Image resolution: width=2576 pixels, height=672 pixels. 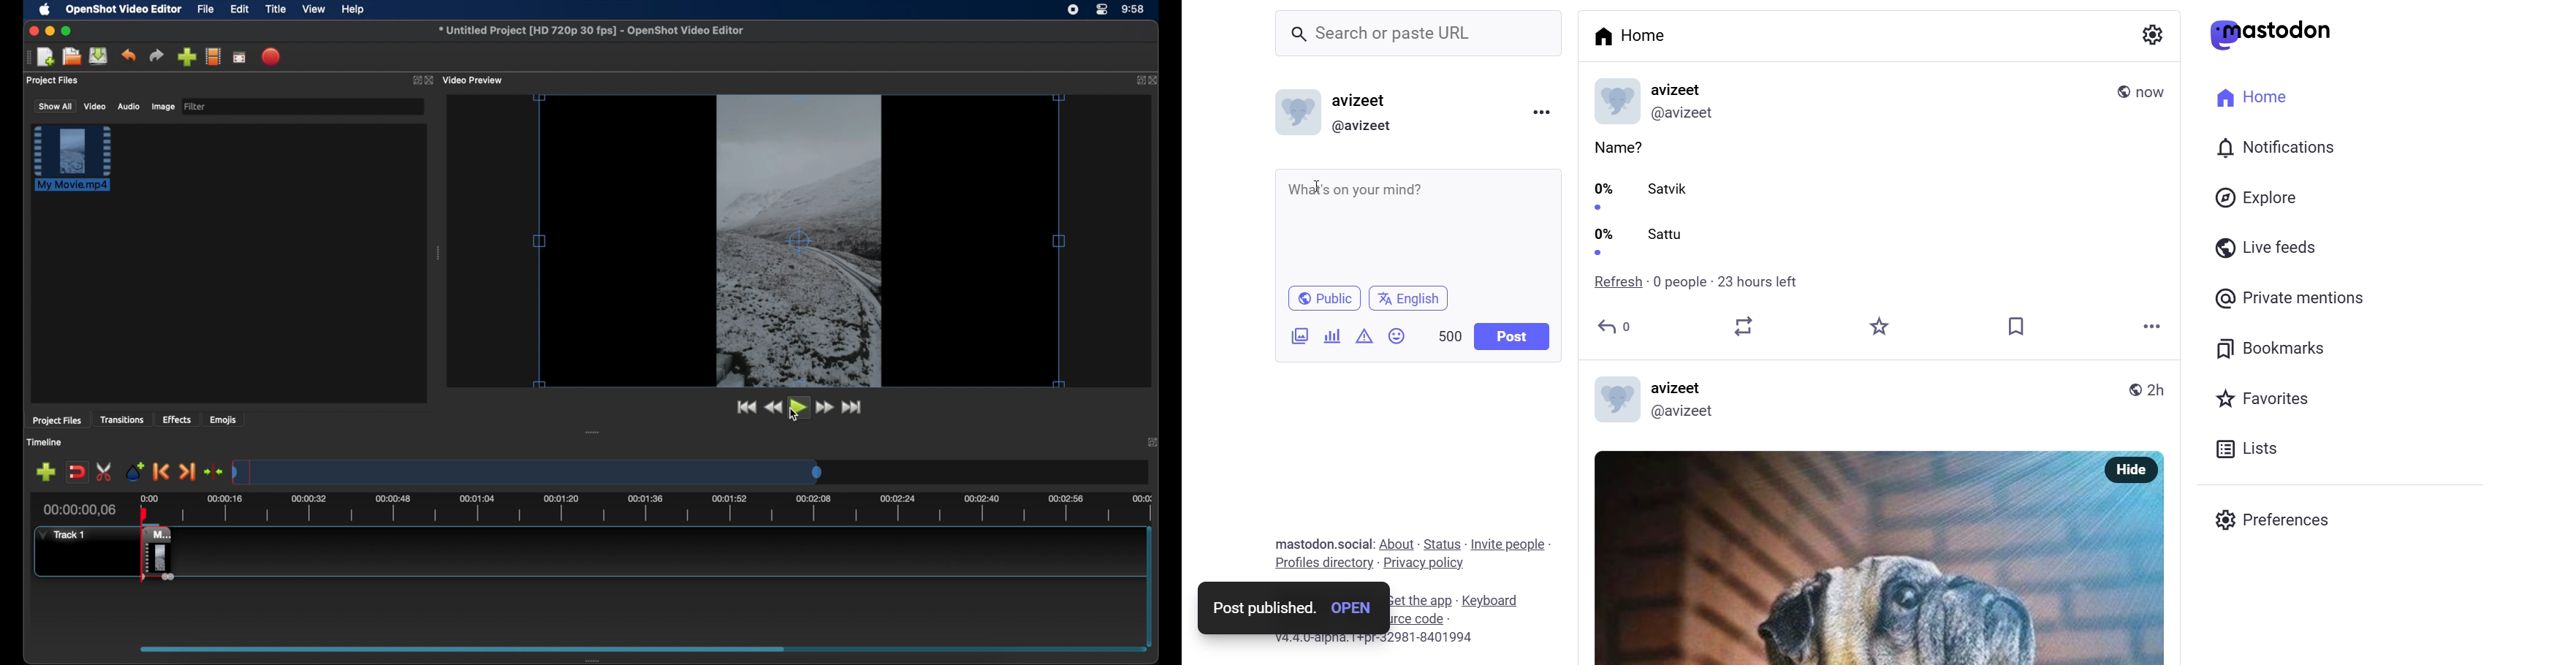 I want to click on next marker, so click(x=187, y=473).